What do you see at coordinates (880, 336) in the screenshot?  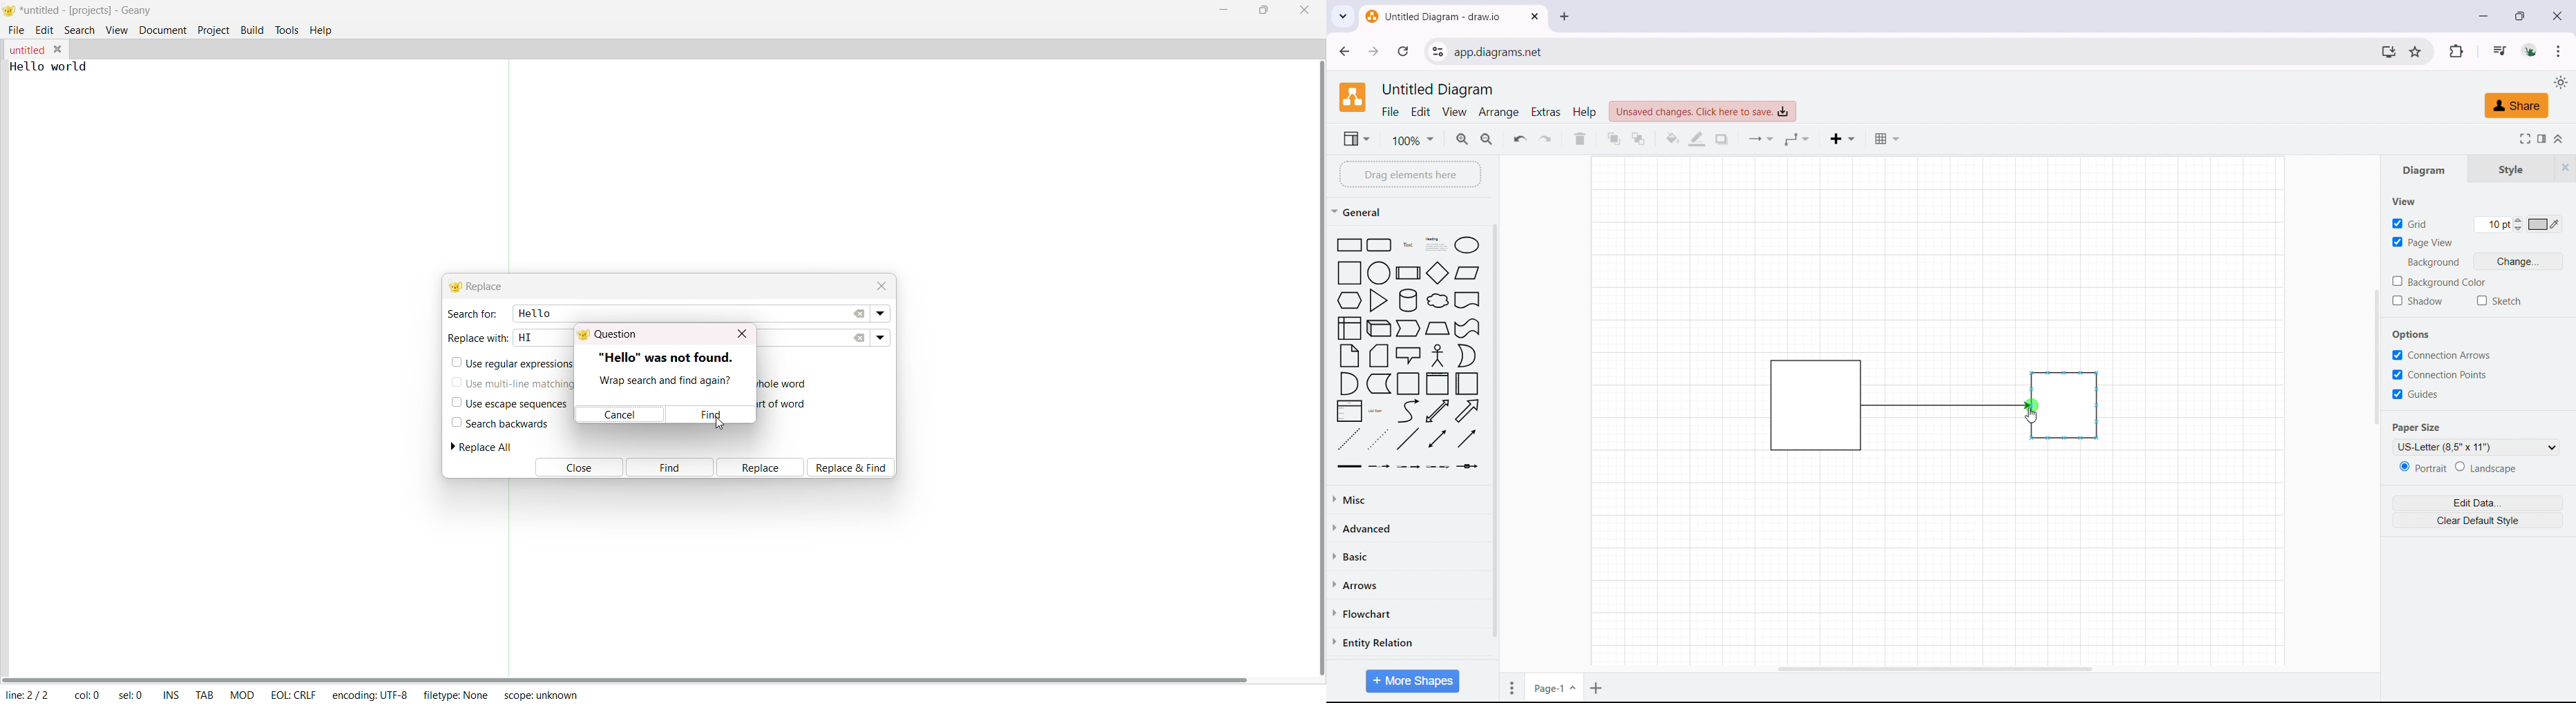 I see `replace dropdown` at bounding box center [880, 336].